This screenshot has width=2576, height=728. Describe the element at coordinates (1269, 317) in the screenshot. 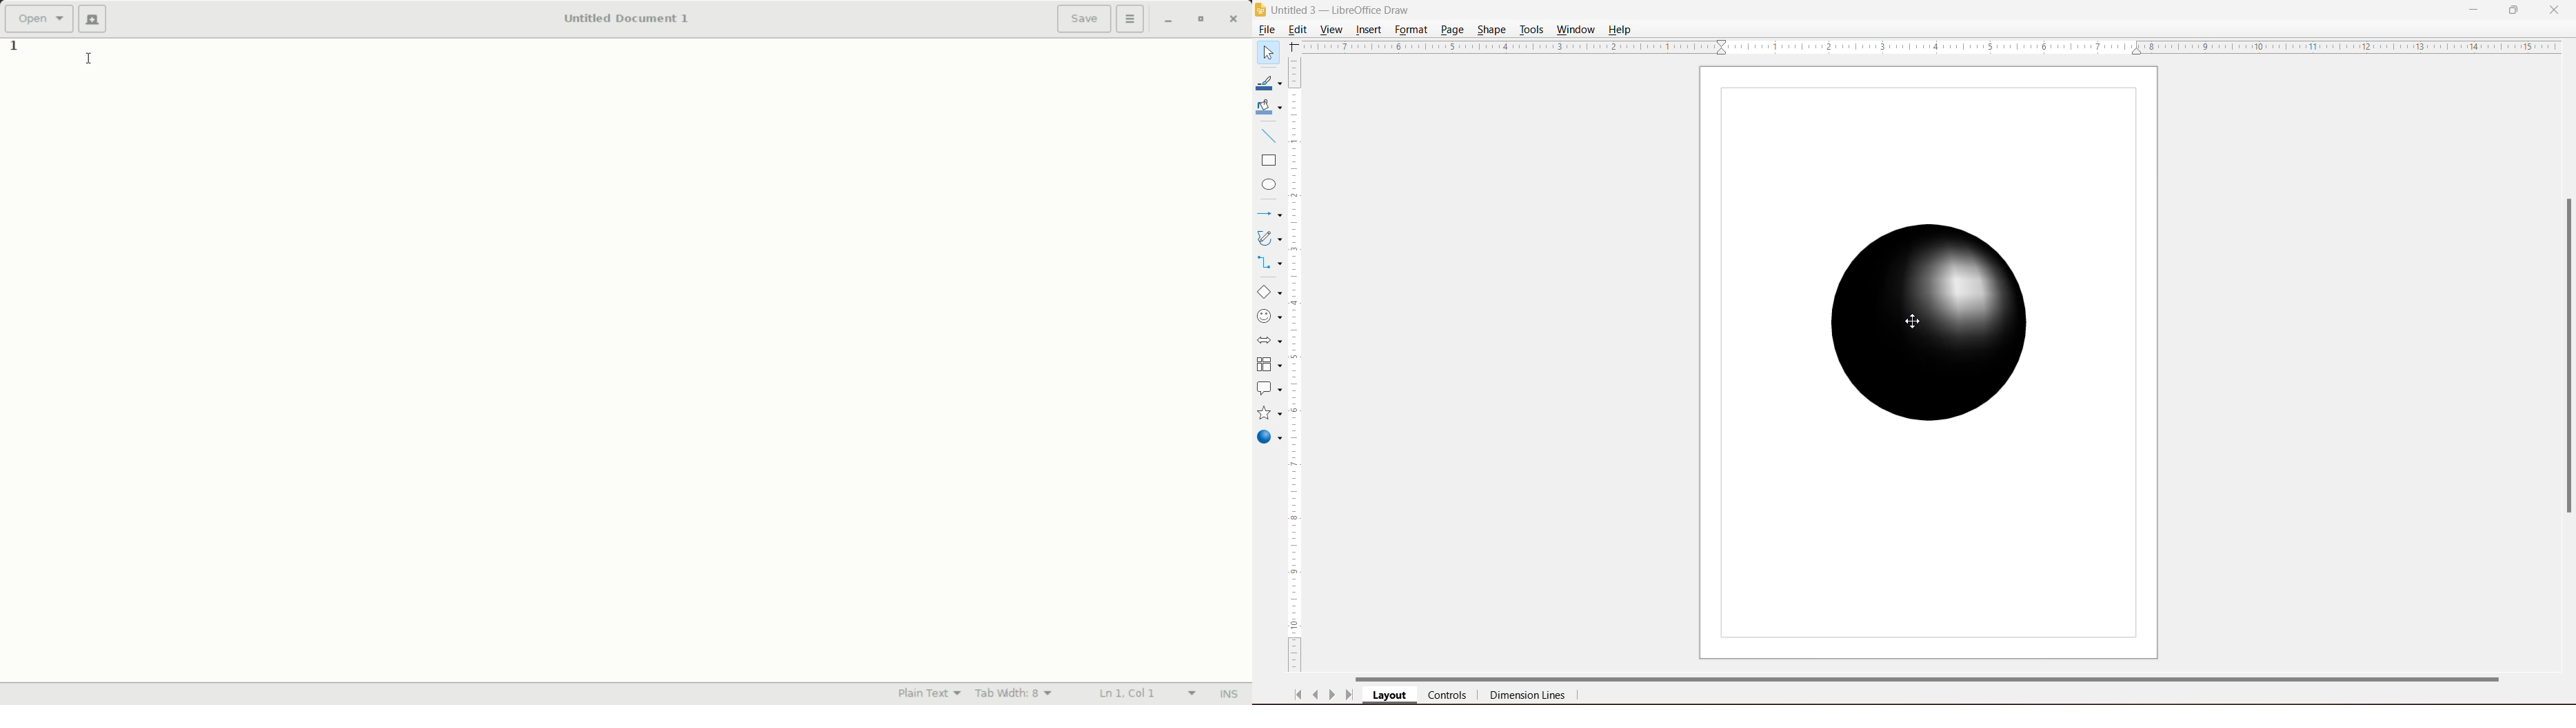

I see `Symbol Shapes` at that location.